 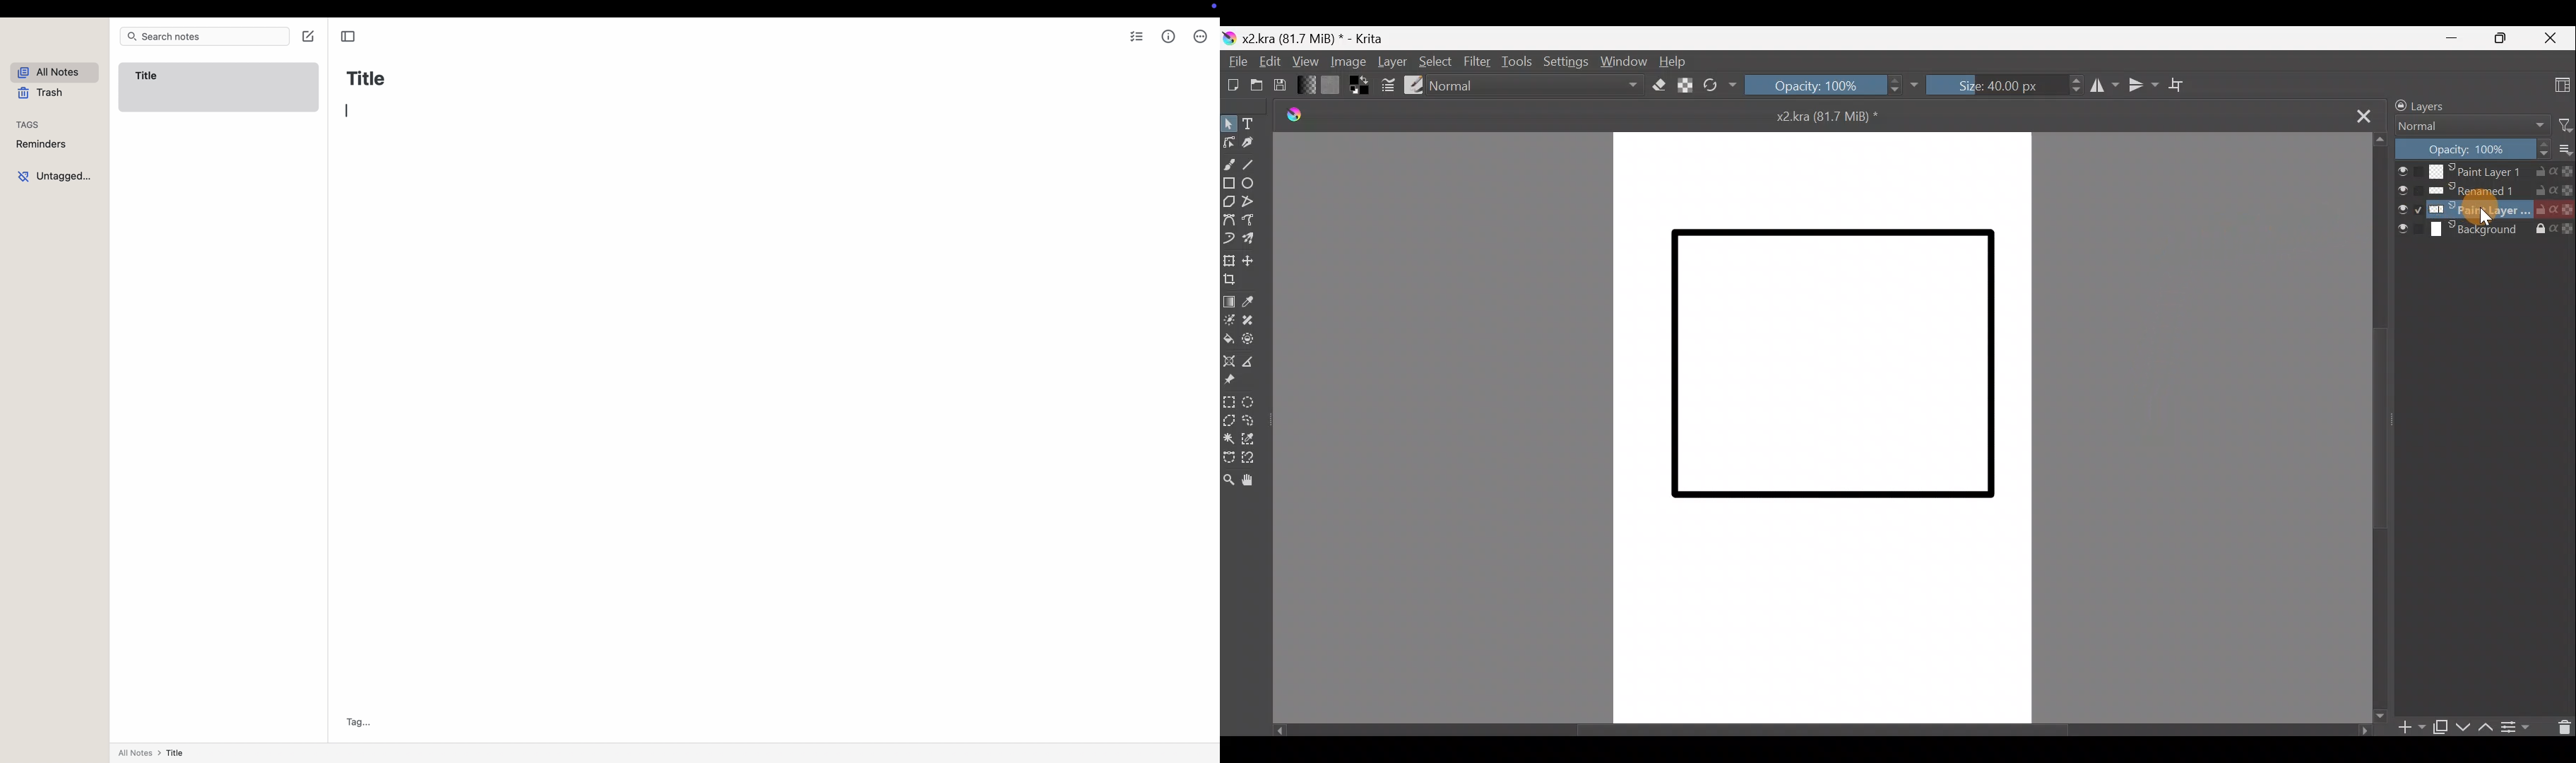 What do you see at coordinates (1233, 280) in the screenshot?
I see `Crop image to an area` at bounding box center [1233, 280].